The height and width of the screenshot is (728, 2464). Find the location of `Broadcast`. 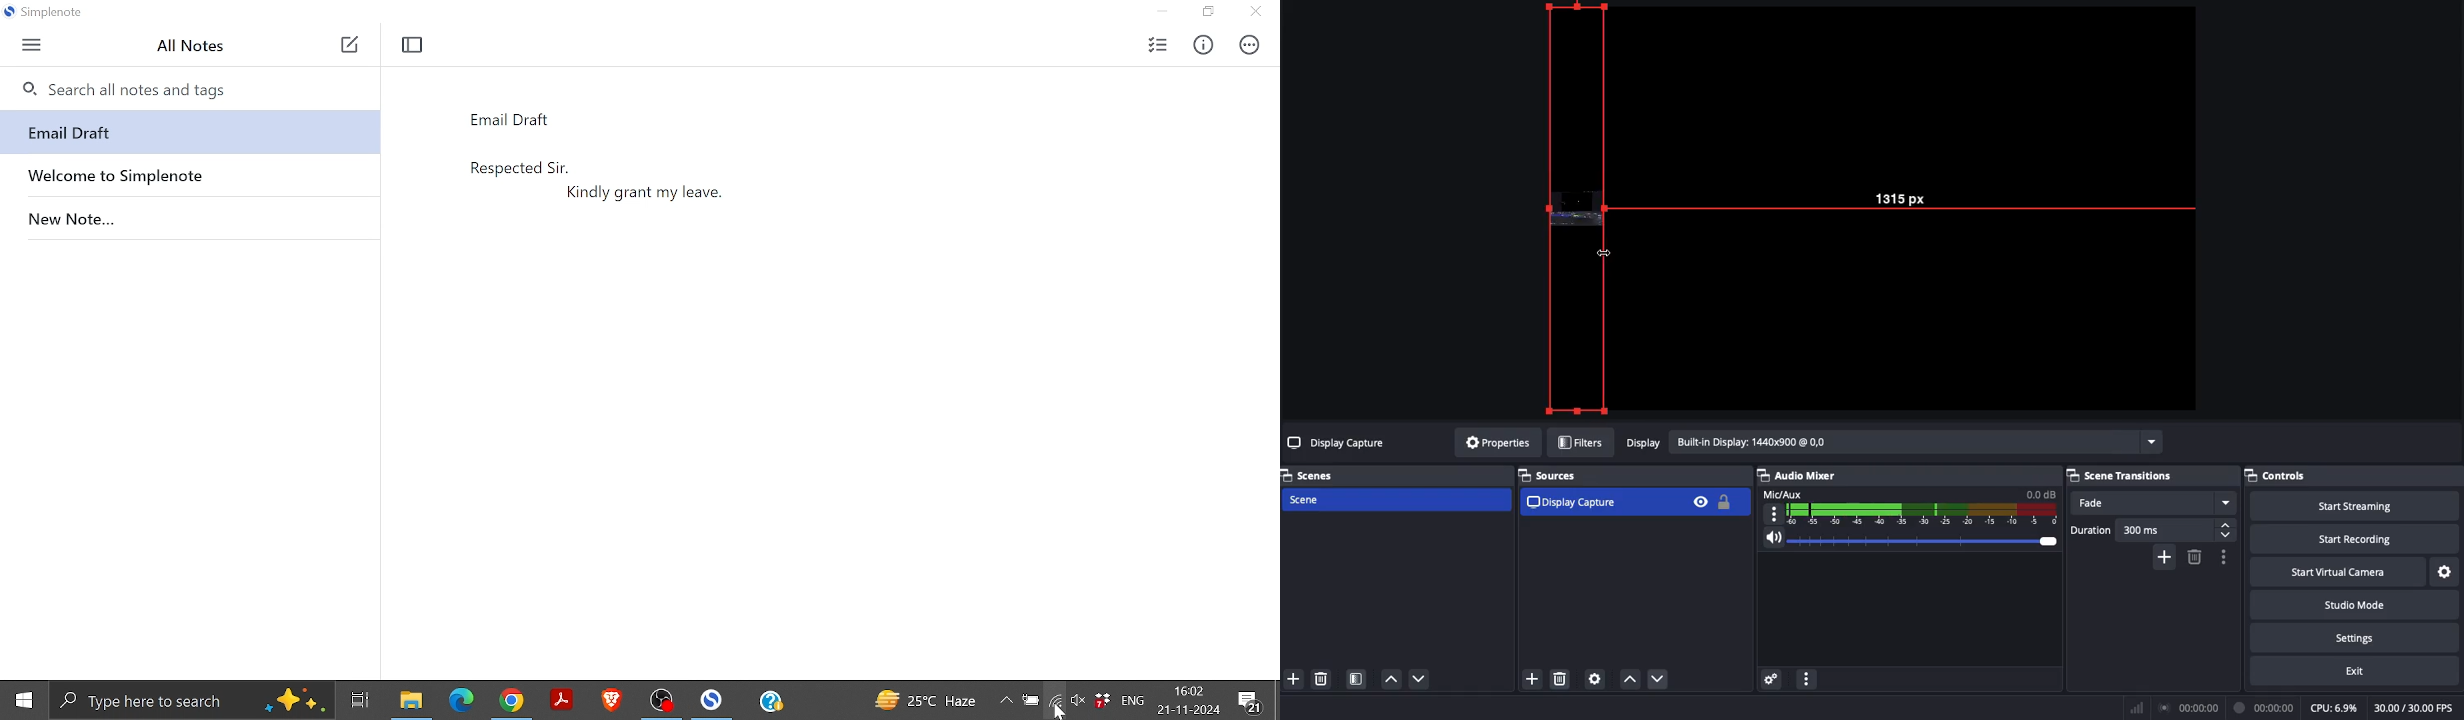

Broadcast is located at coordinates (2192, 708).